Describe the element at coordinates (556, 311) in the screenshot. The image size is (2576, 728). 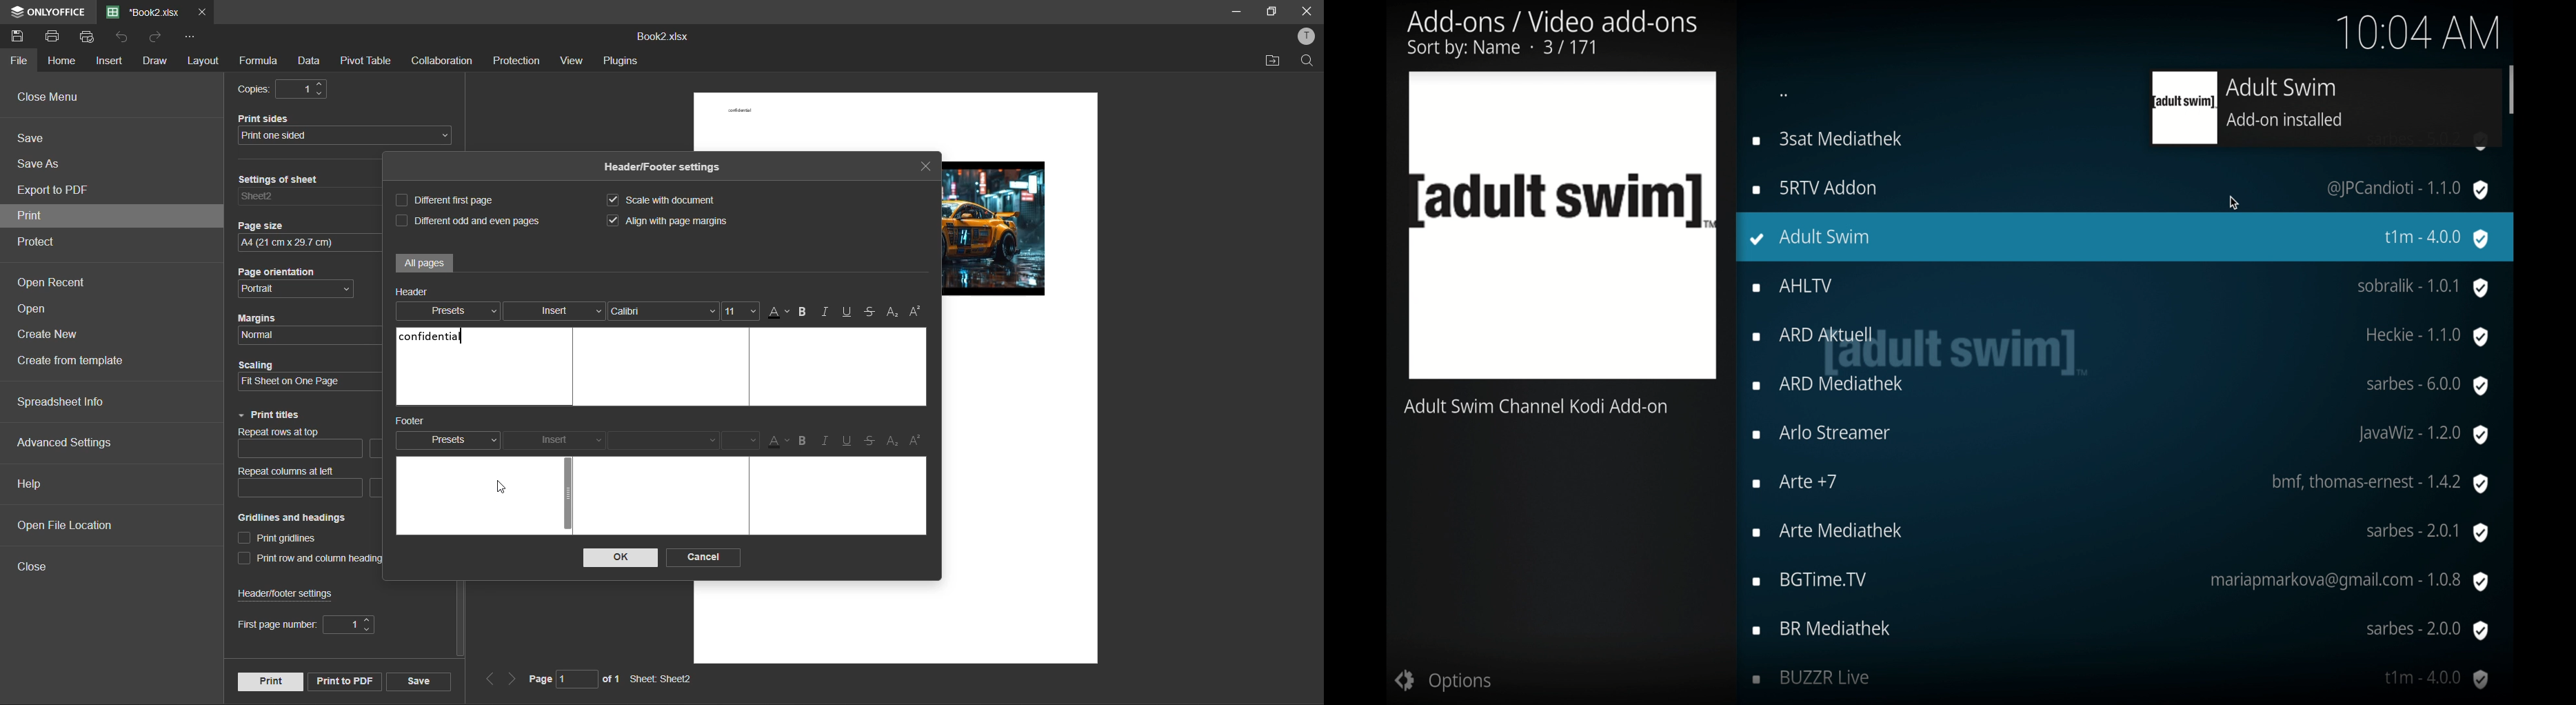
I see `insert` at that location.